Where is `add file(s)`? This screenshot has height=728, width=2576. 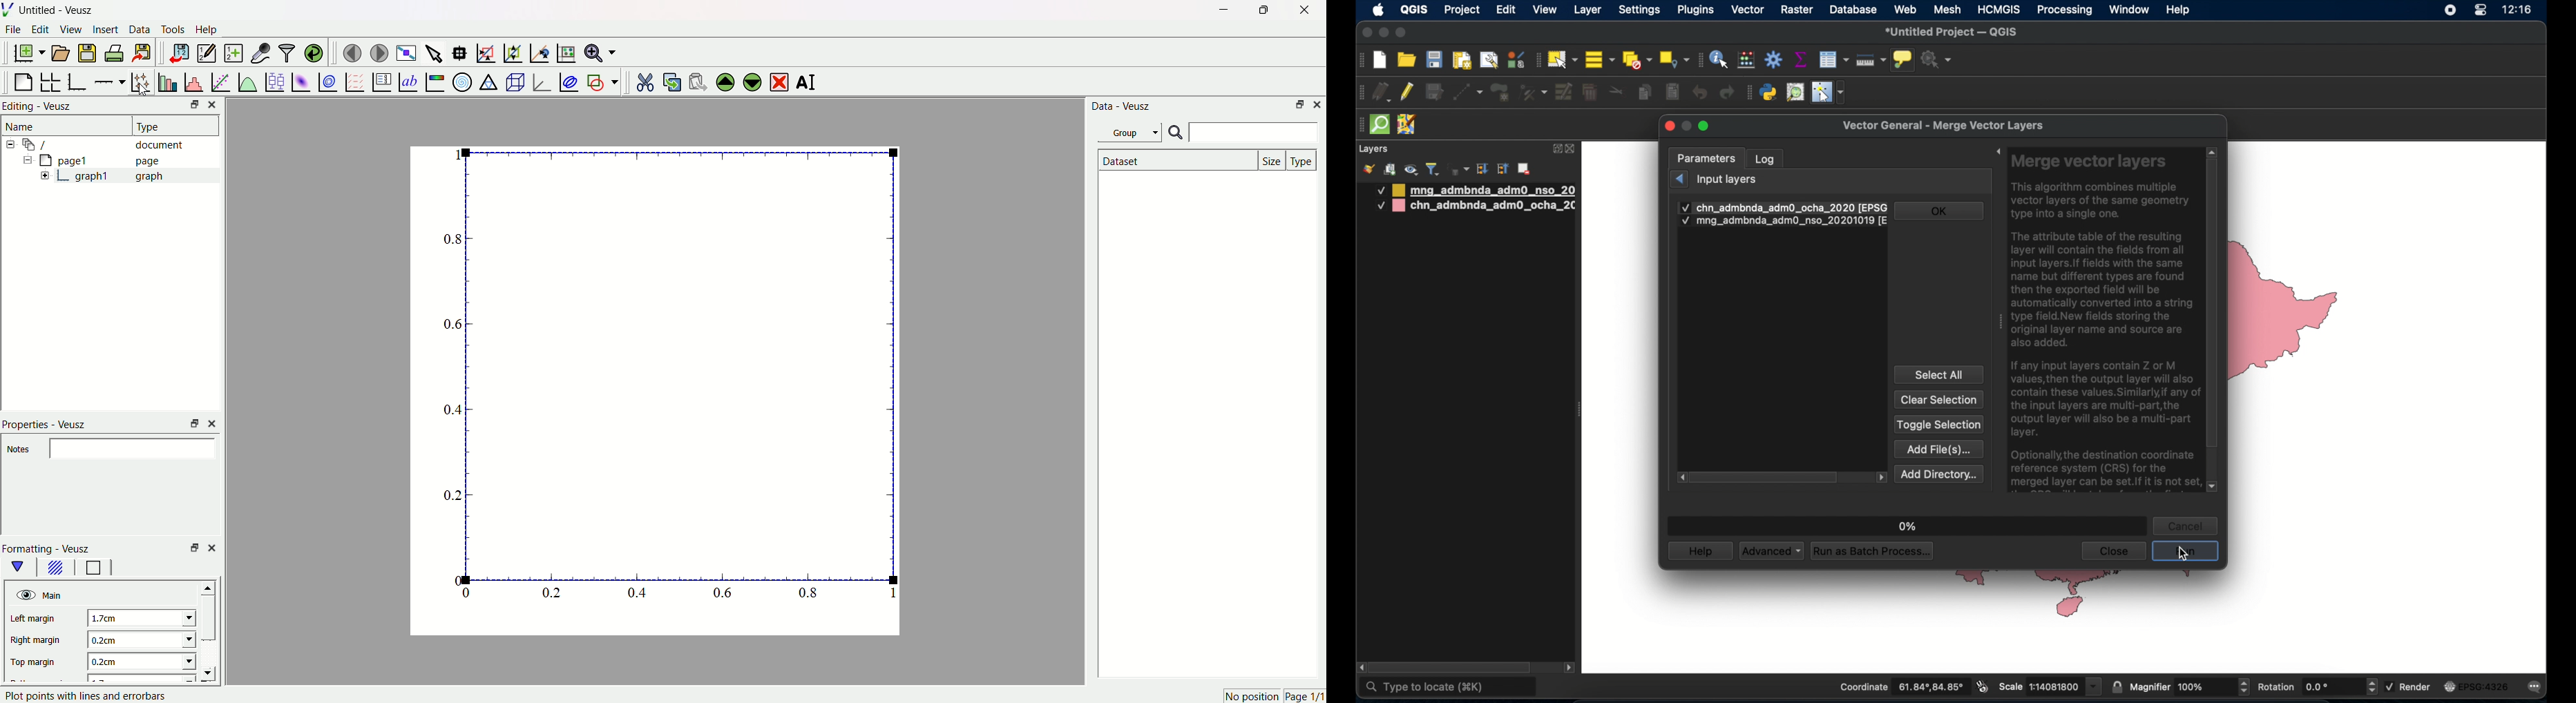
add file(s) is located at coordinates (1940, 448).